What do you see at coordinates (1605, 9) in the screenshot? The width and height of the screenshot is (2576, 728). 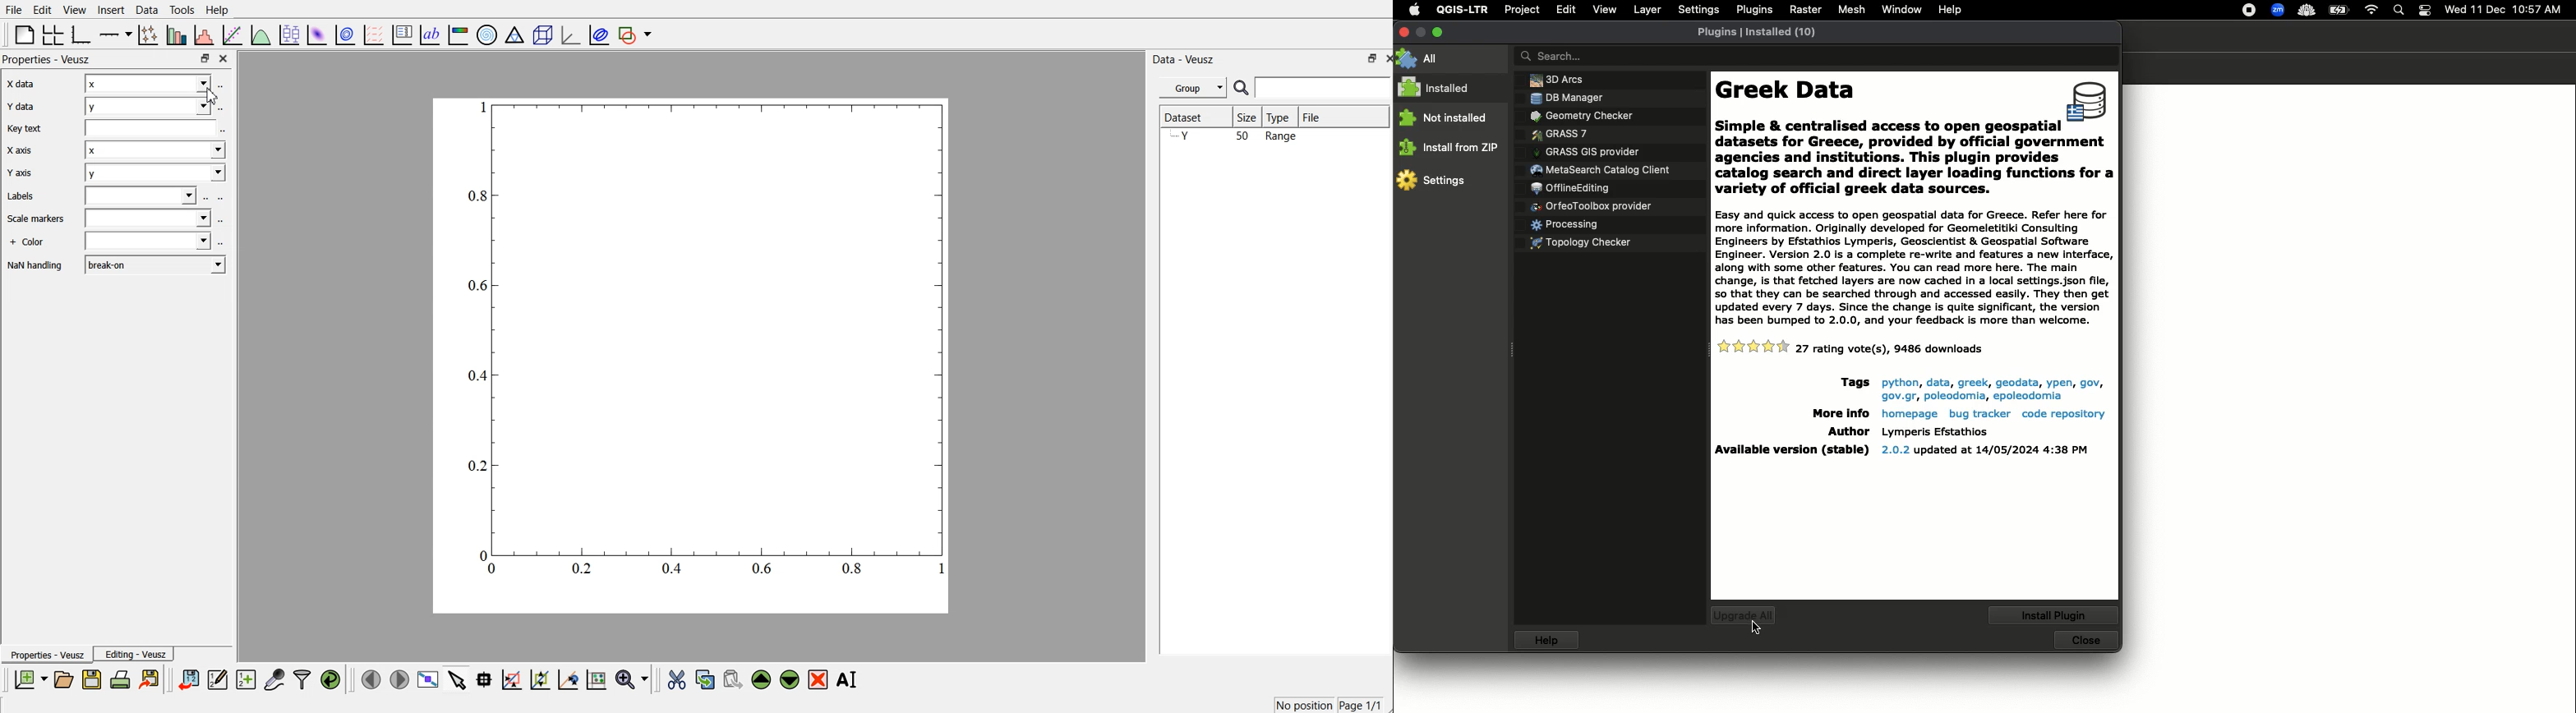 I see `View` at bounding box center [1605, 9].